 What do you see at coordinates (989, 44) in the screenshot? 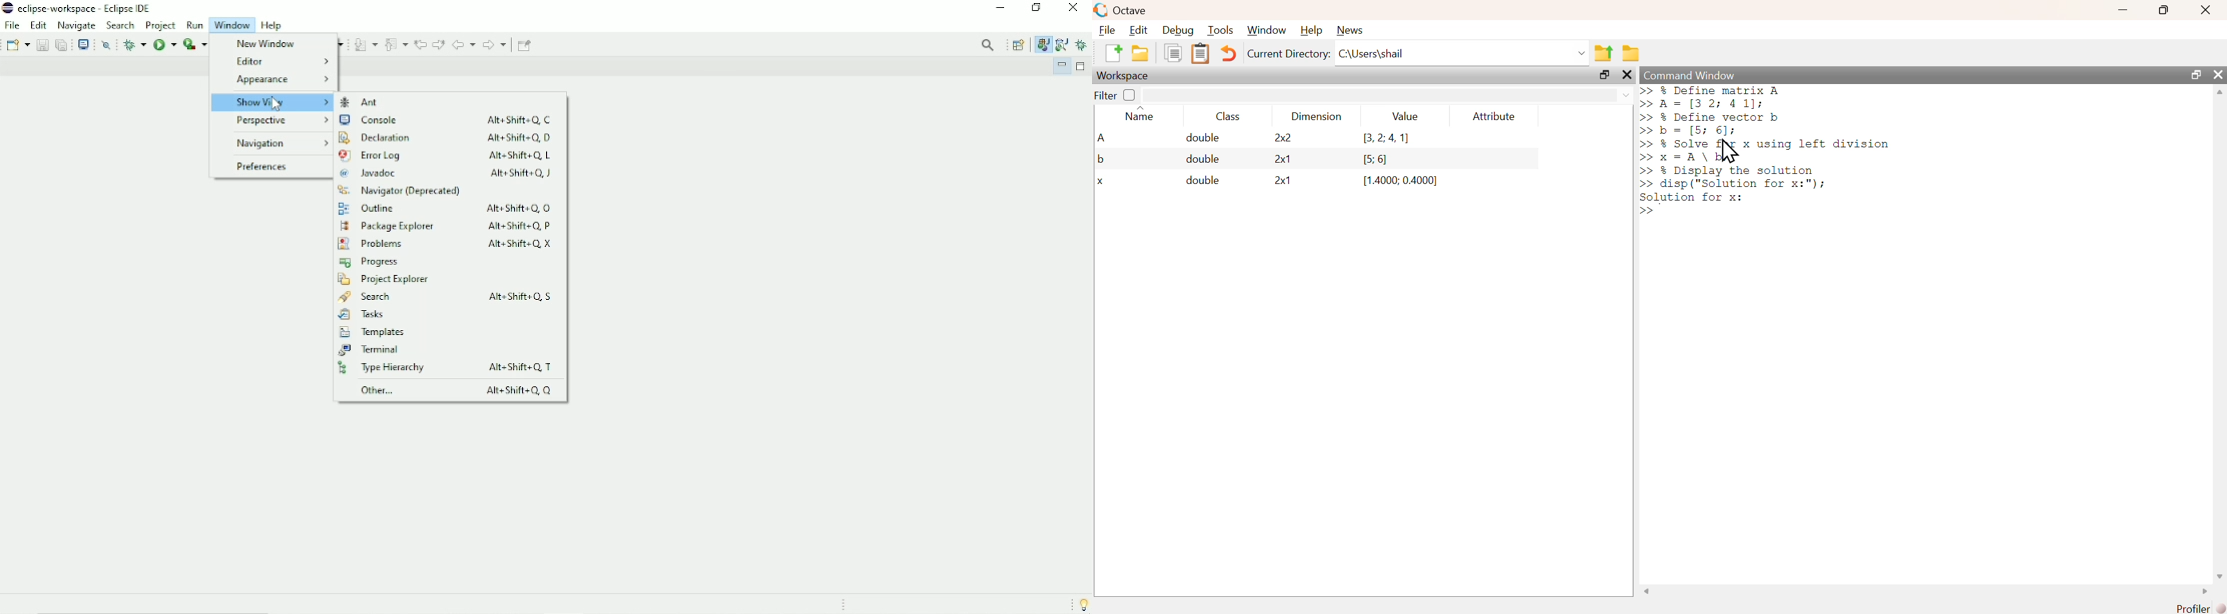
I see `Access commands and other items` at bounding box center [989, 44].